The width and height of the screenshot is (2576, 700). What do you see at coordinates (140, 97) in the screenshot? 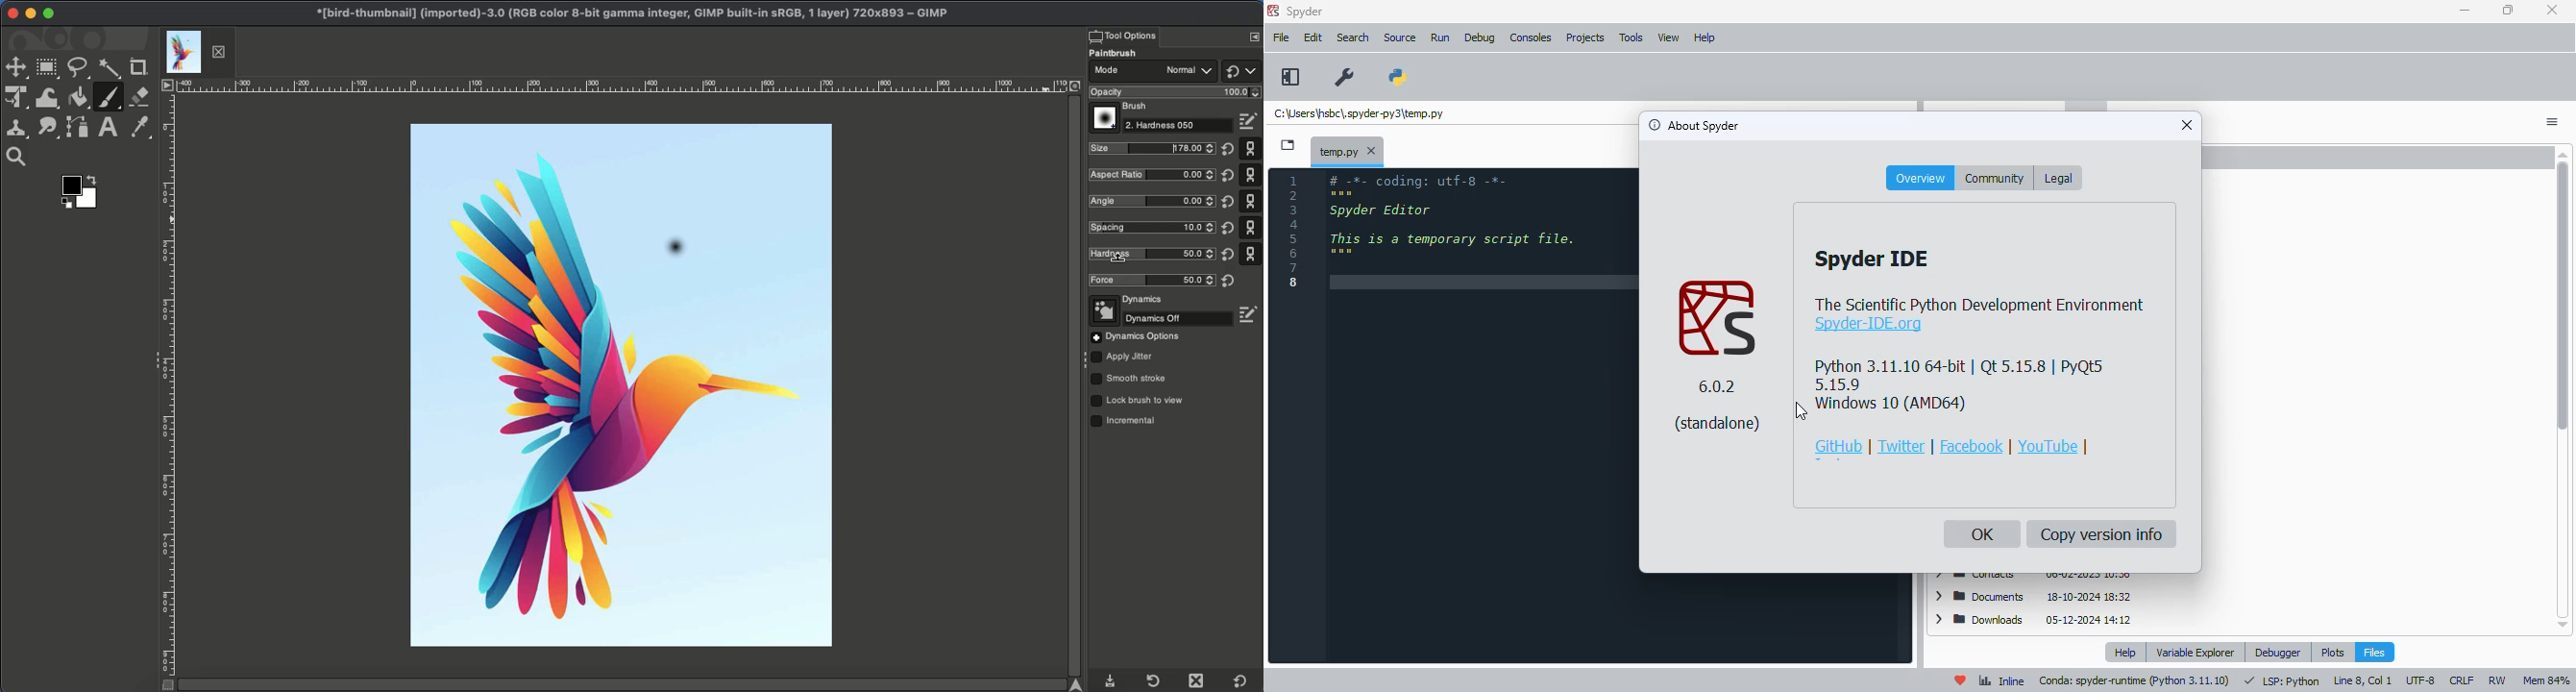
I see `Eraser` at bounding box center [140, 97].